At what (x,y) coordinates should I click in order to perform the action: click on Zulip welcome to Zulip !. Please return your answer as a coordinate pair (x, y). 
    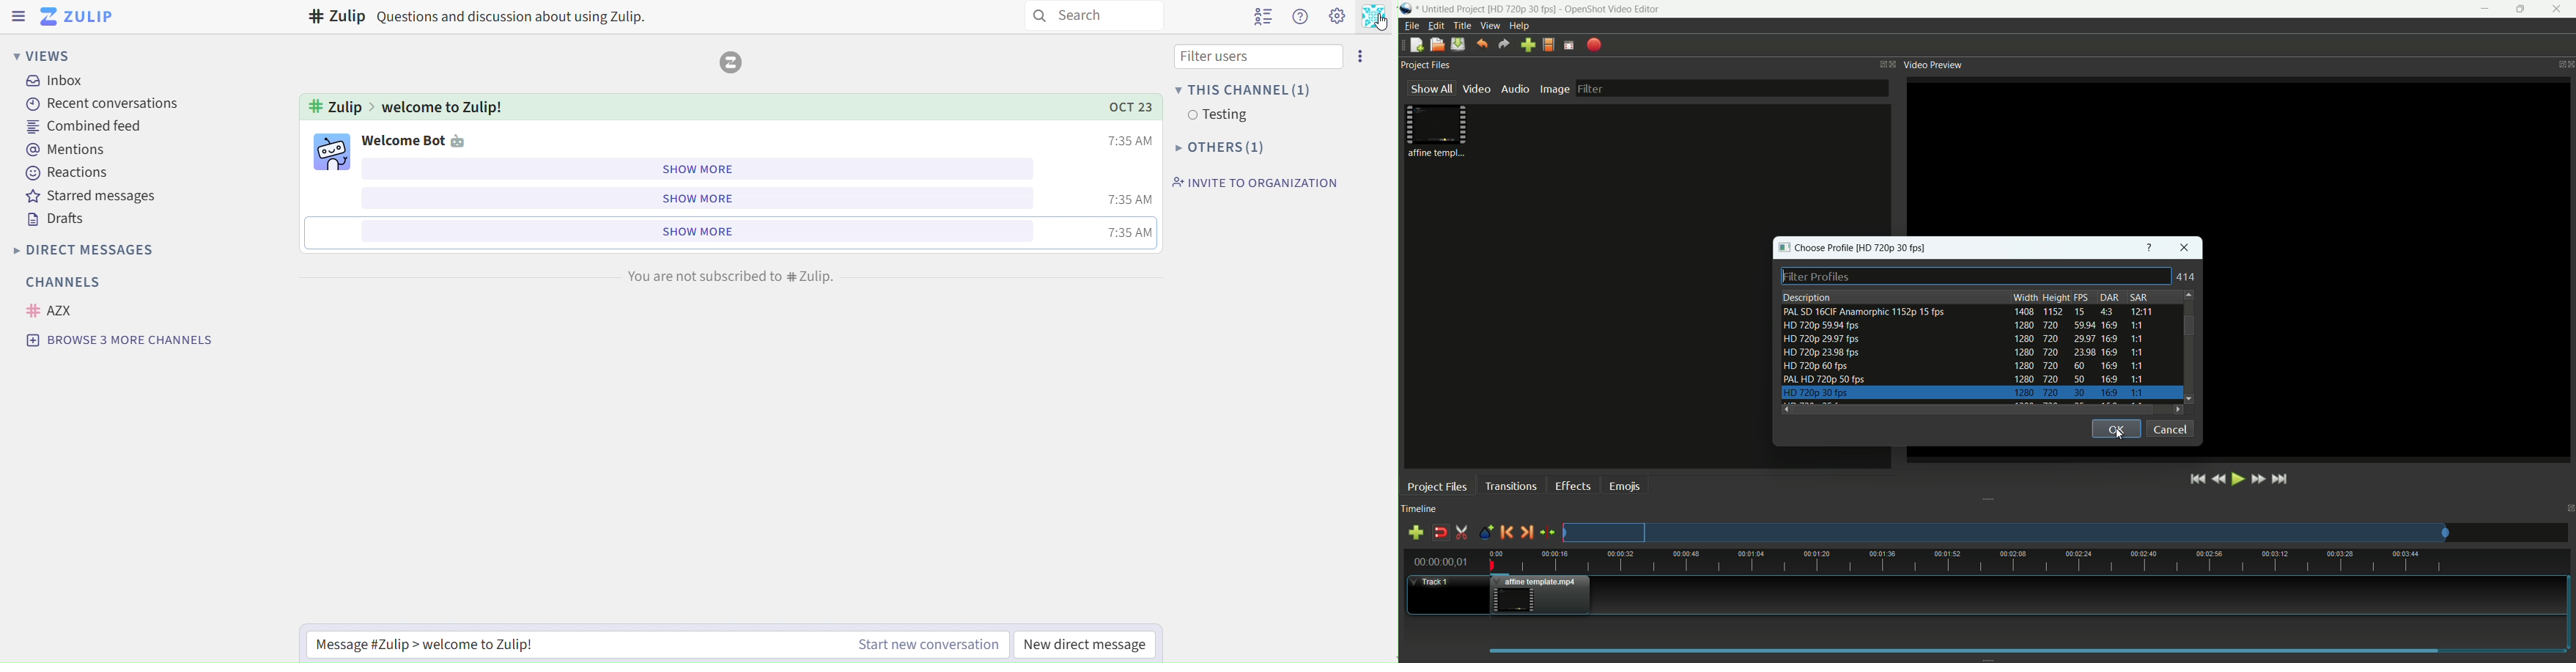
    Looking at the image, I should click on (405, 105).